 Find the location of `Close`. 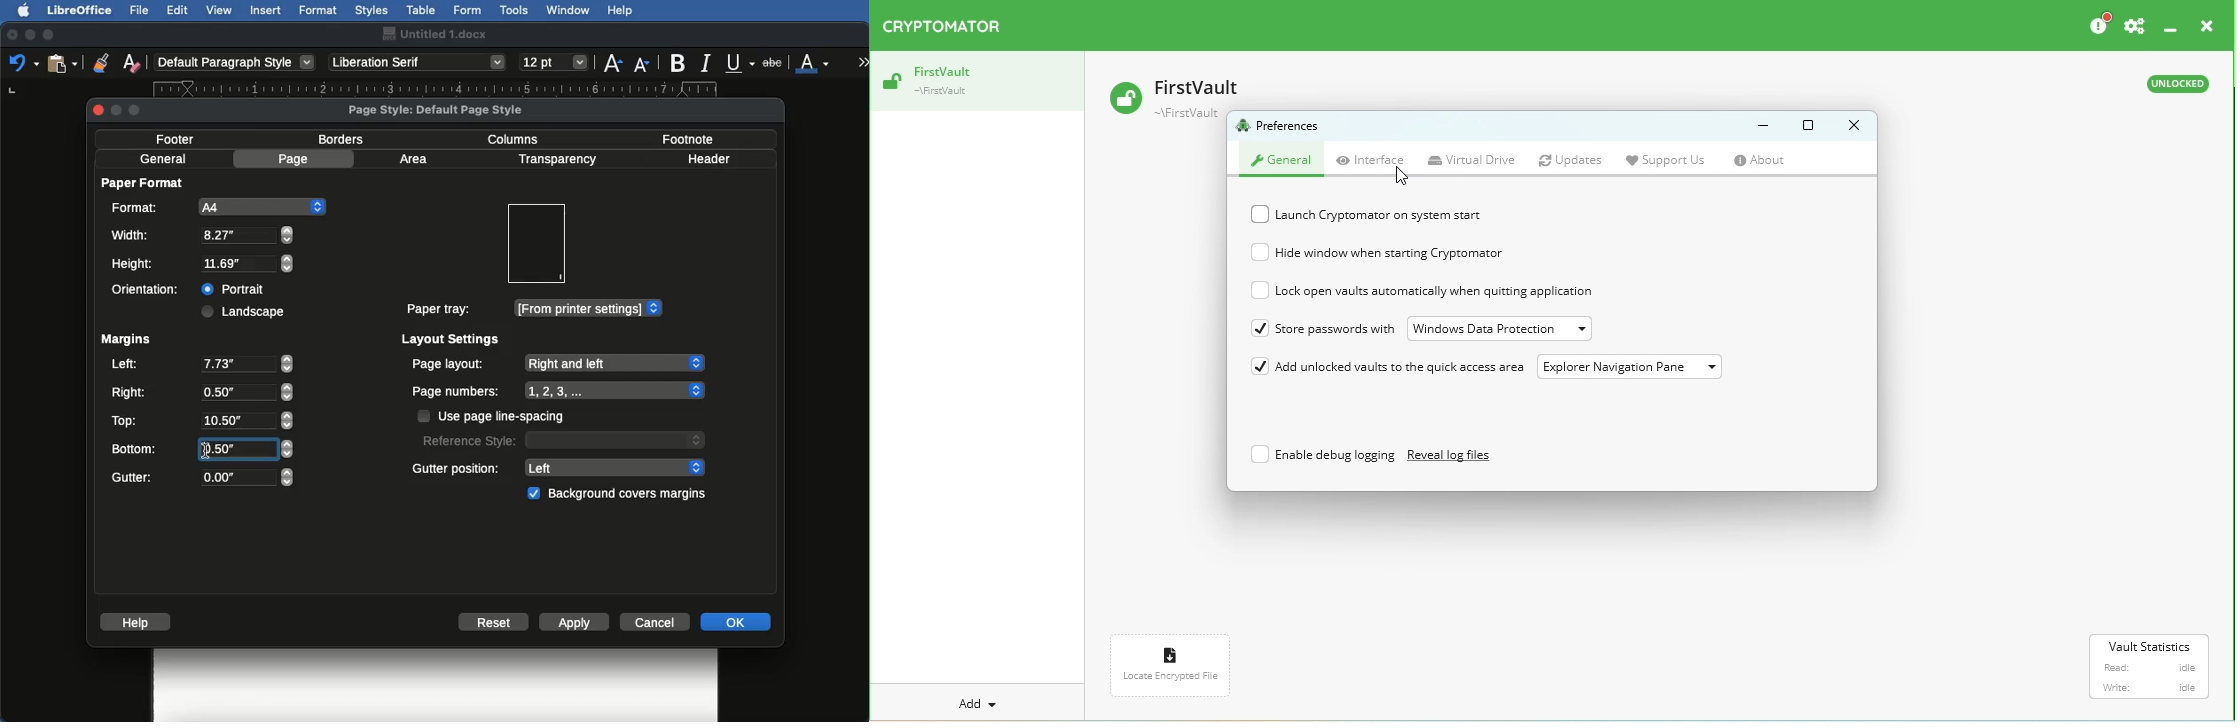

Close is located at coordinates (12, 35).